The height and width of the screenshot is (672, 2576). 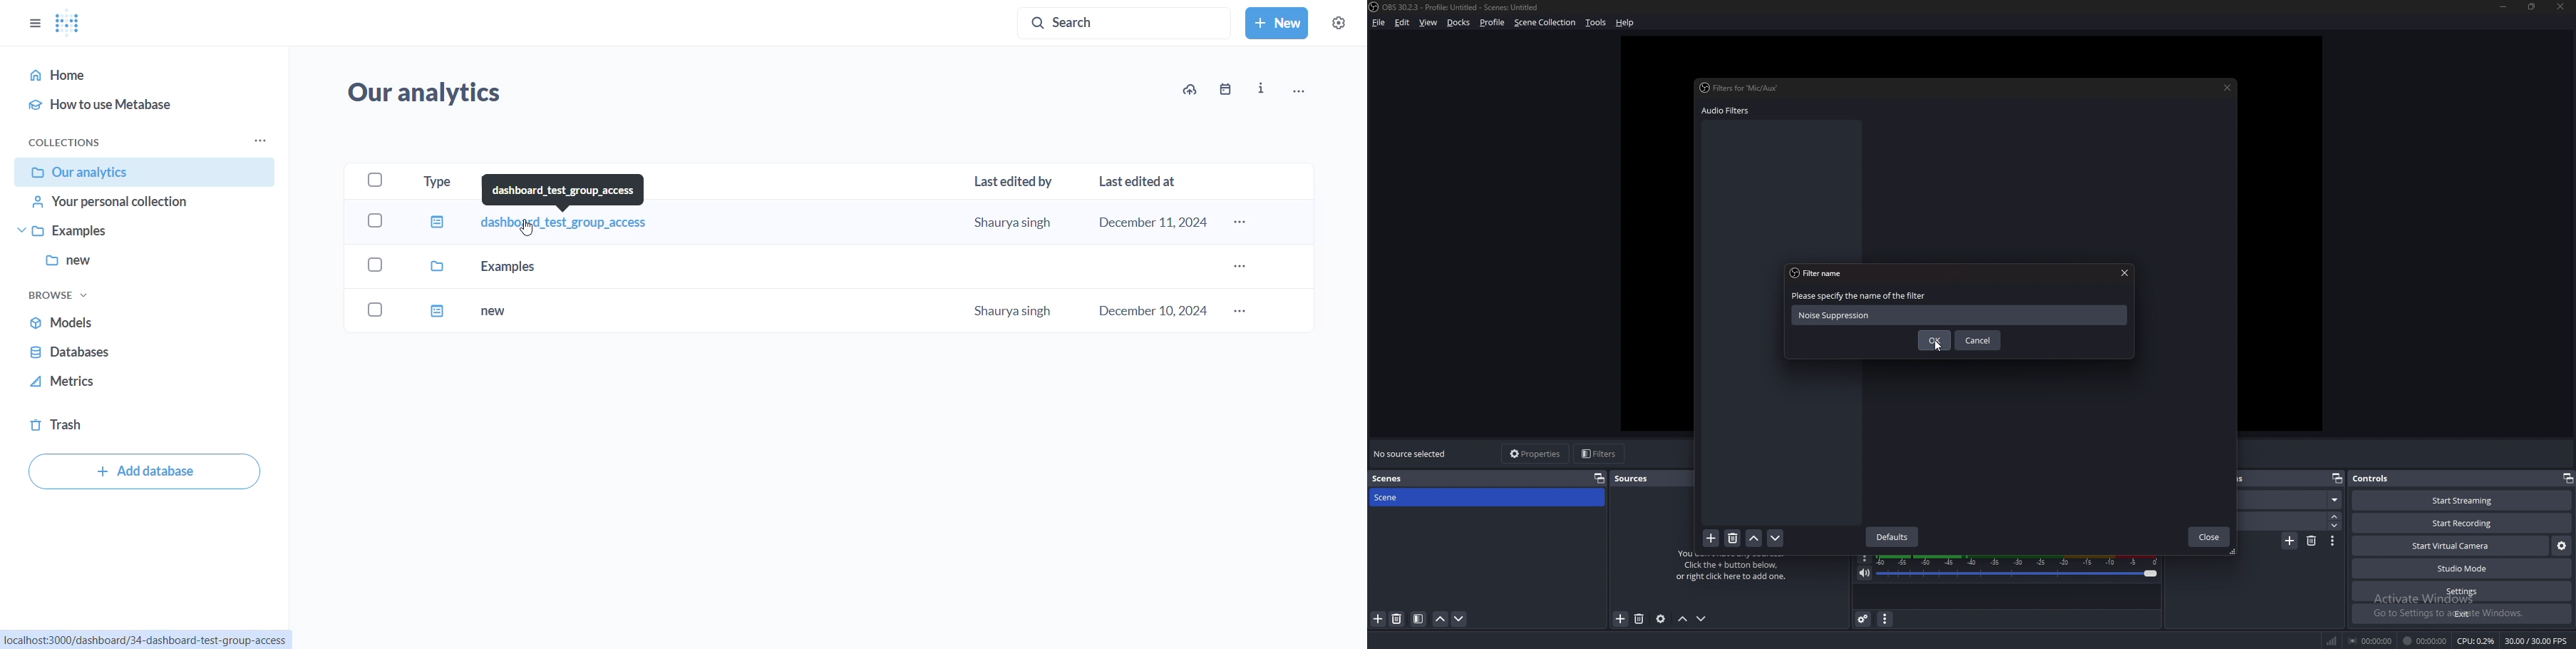 I want to click on resize, so click(x=2534, y=6).